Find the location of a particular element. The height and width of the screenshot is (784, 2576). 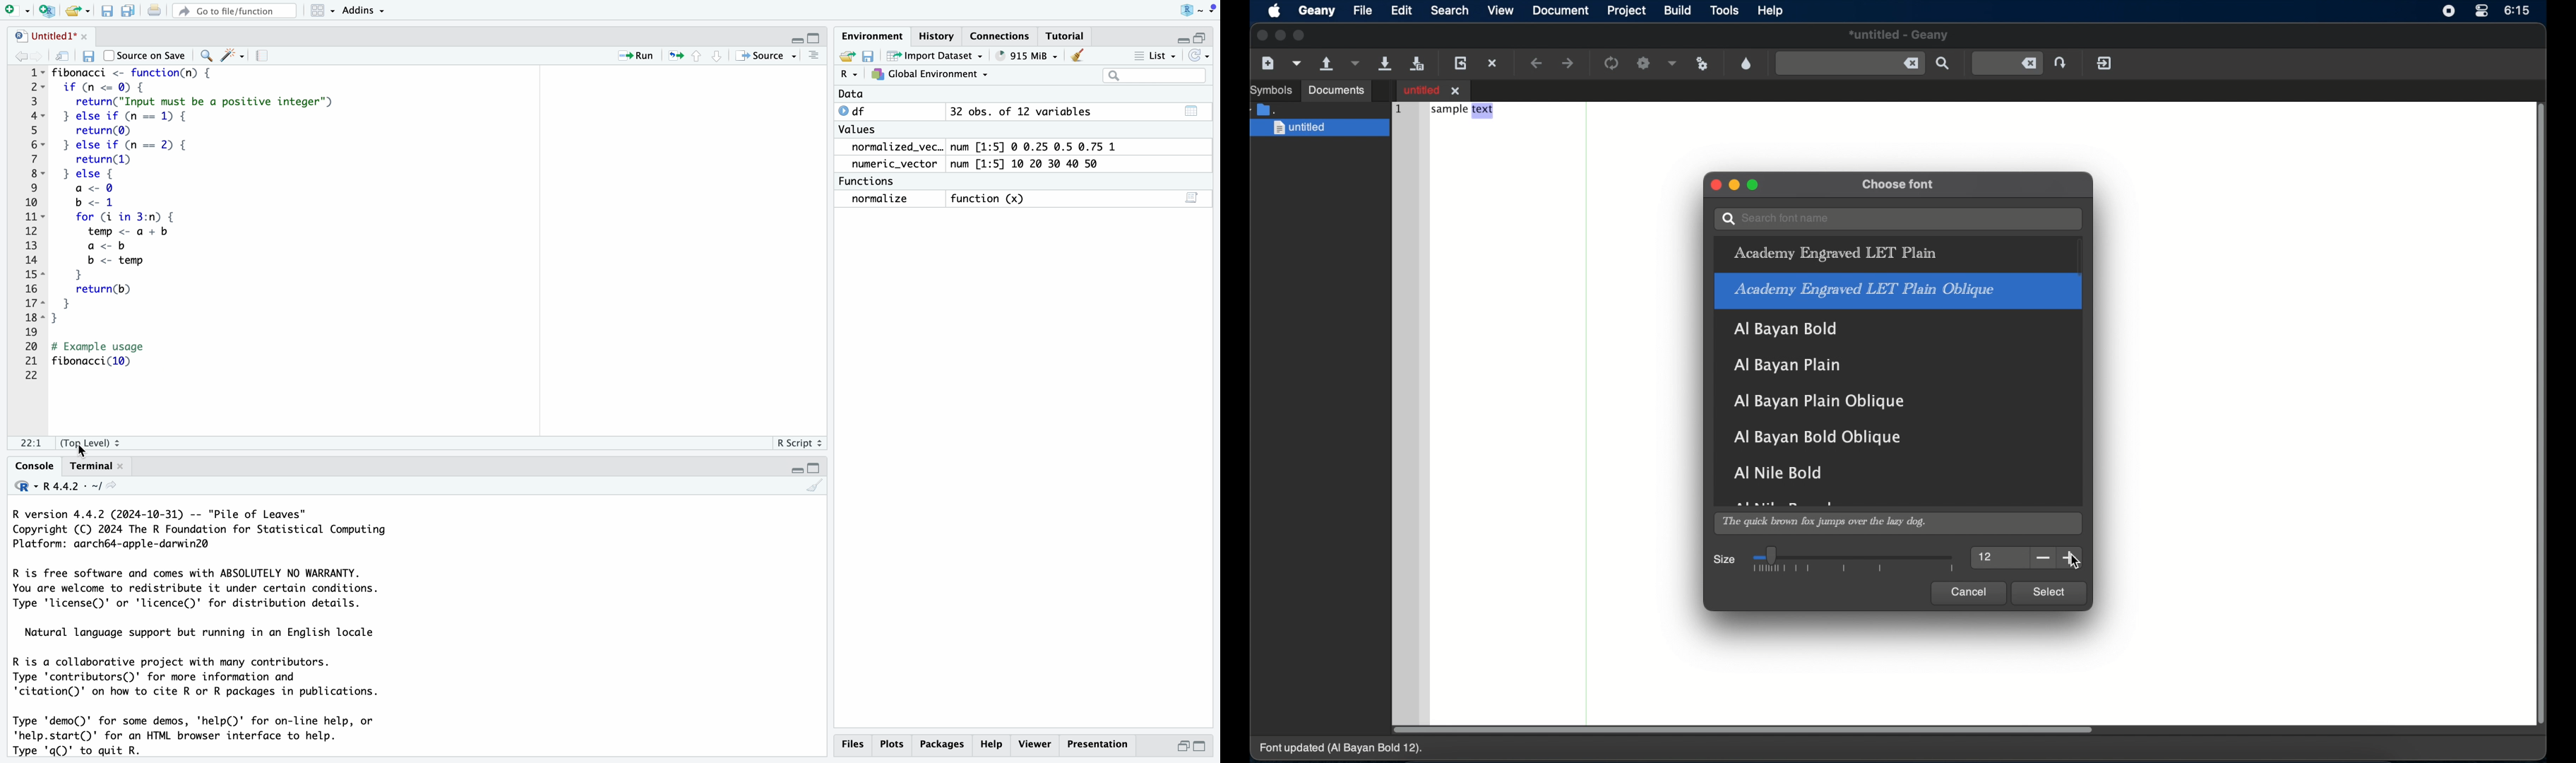

create a project is located at coordinates (48, 10).